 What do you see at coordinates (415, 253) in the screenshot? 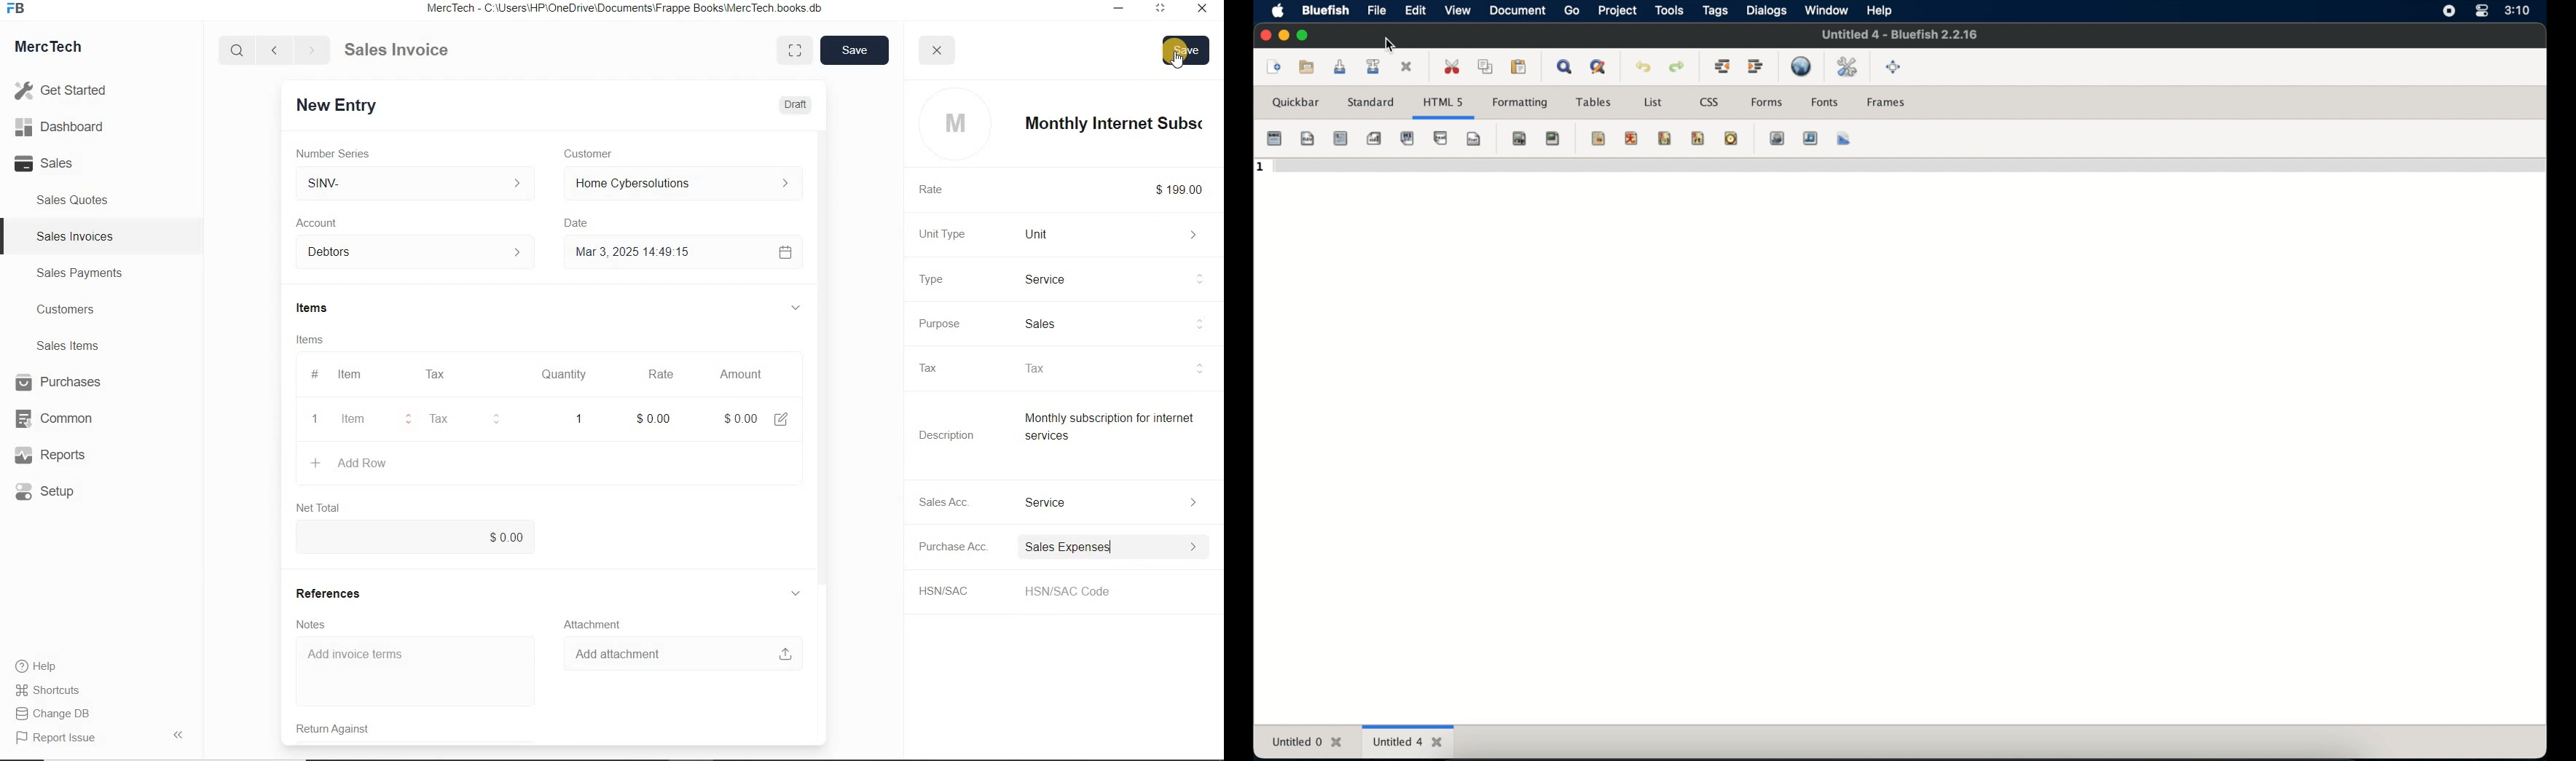
I see `Account dropdown` at bounding box center [415, 253].